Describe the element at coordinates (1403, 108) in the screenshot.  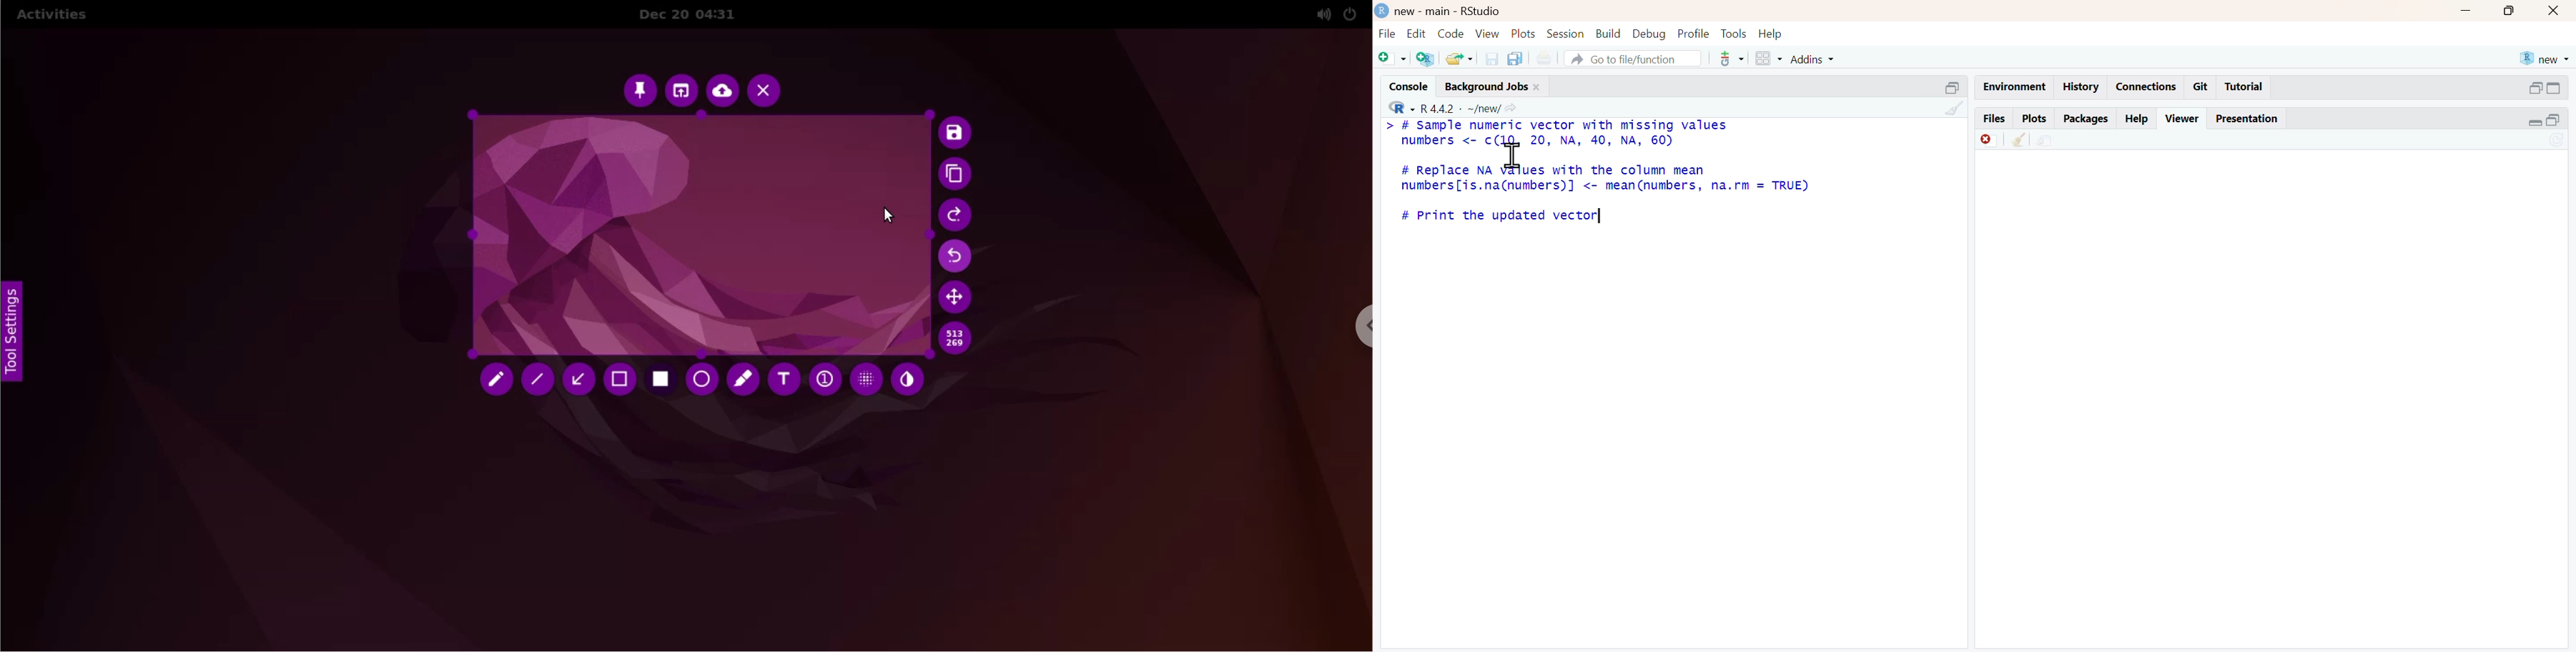
I see `R` at that location.